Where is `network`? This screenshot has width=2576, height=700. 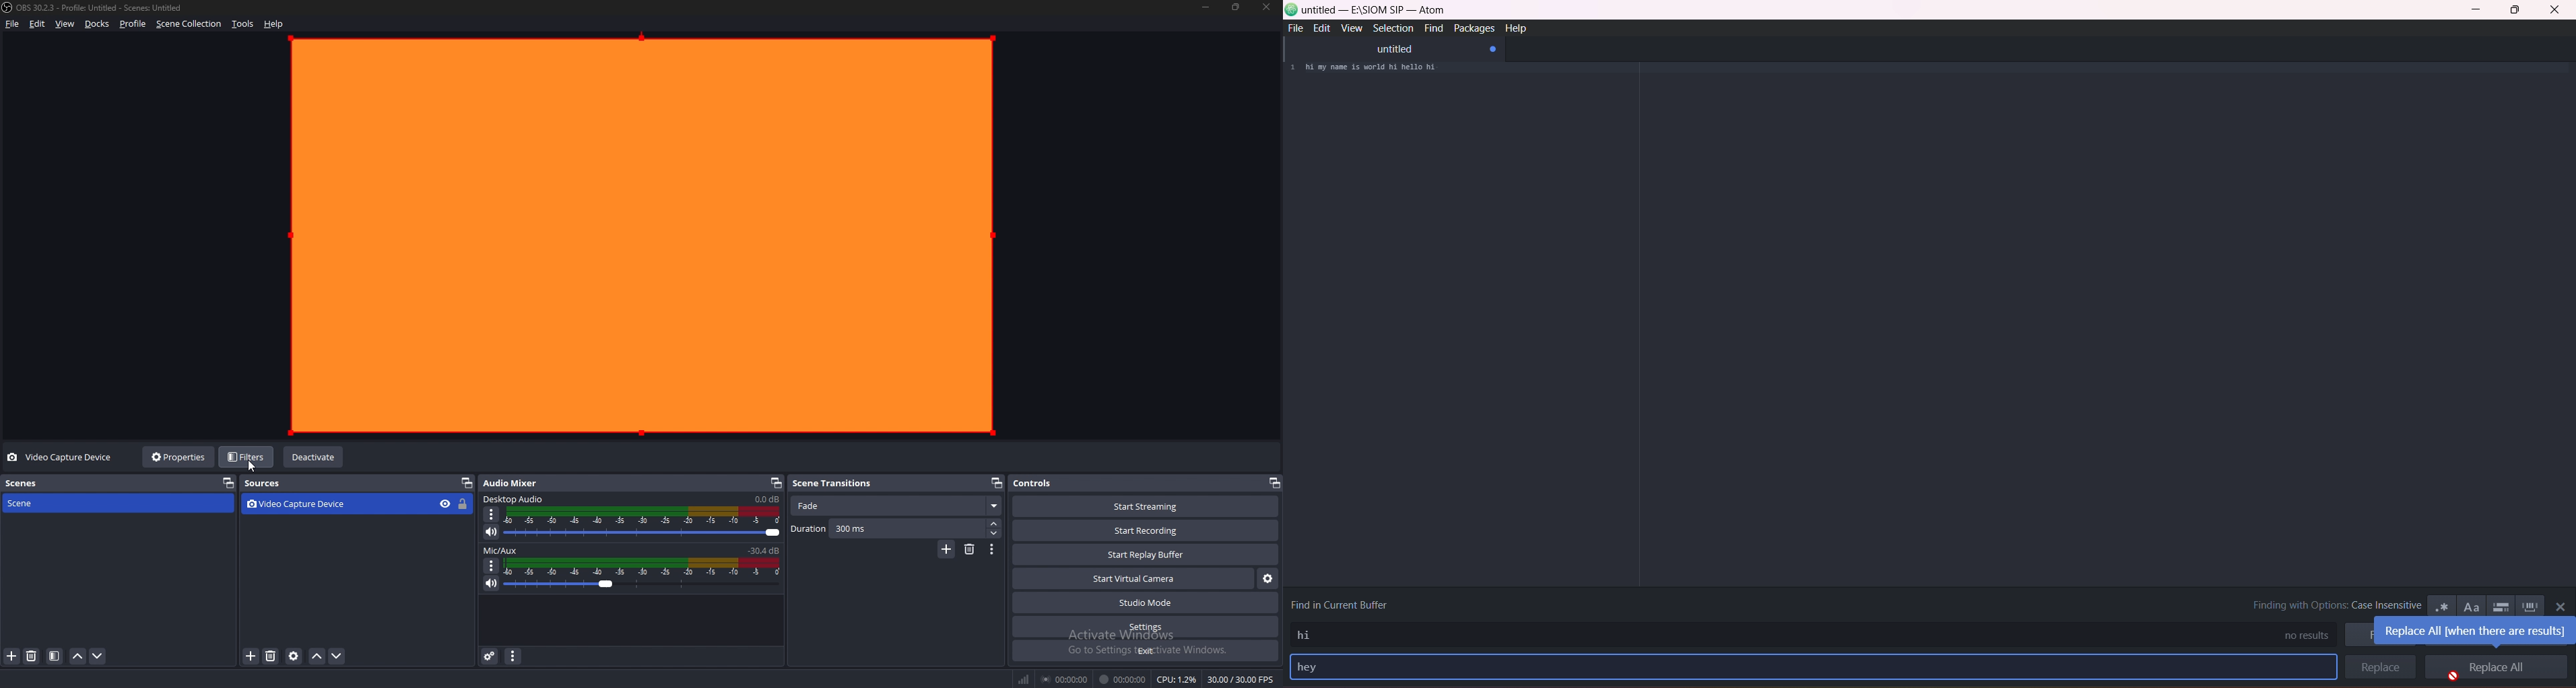 network is located at coordinates (1026, 679).